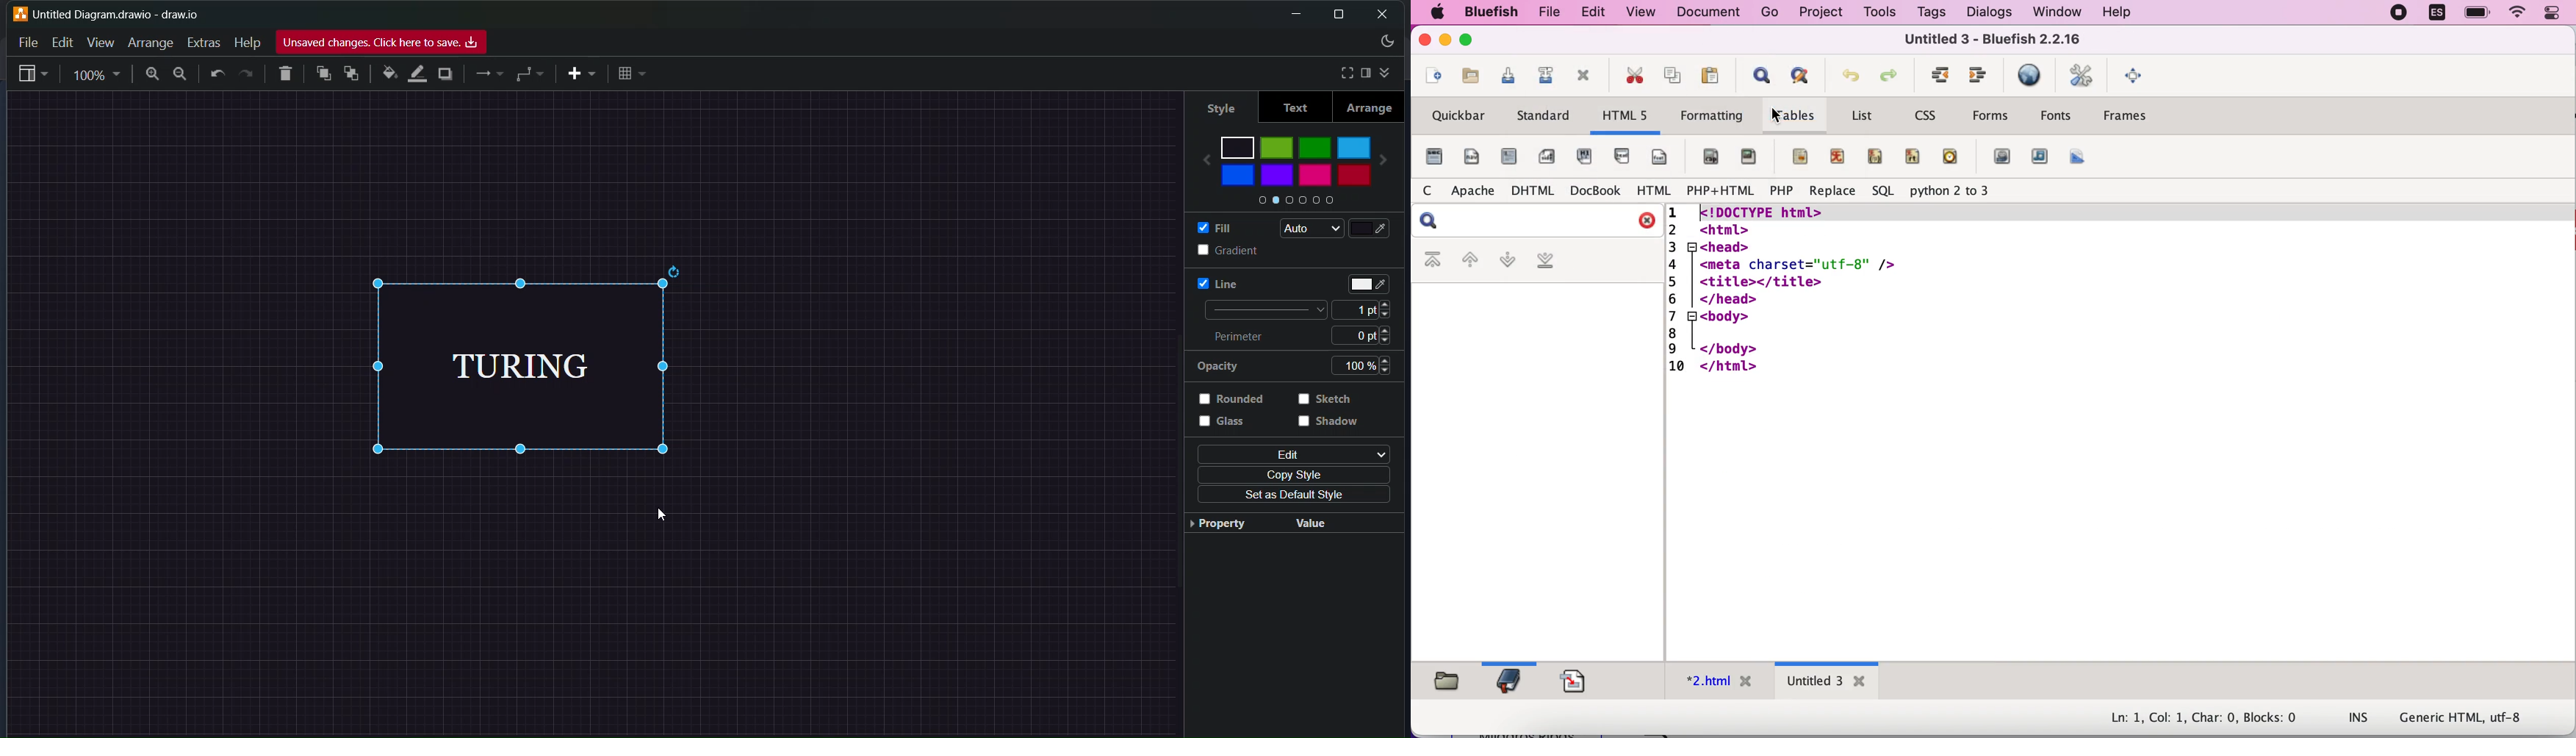  What do you see at coordinates (1307, 229) in the screenshot?
I see `auto` at bounding box center [1307, 229].